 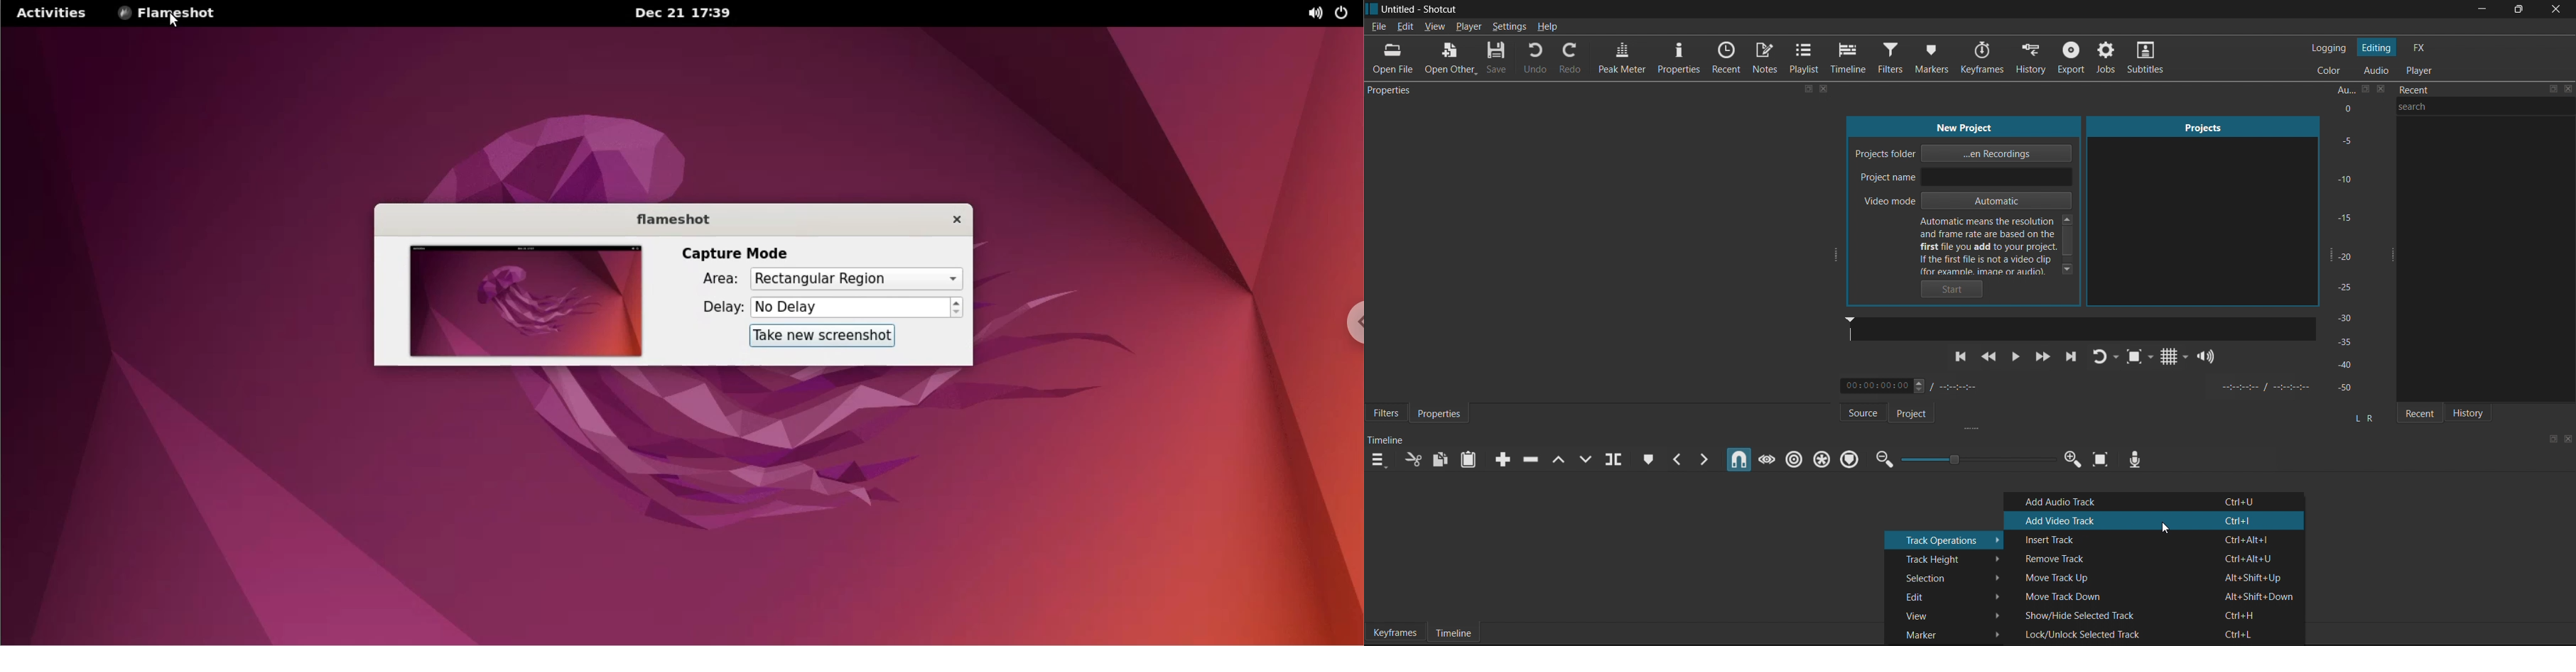 What do you see at coordinates (2489, 114) in the screenshot?
I see `search` at bounding box center [2489, 114].